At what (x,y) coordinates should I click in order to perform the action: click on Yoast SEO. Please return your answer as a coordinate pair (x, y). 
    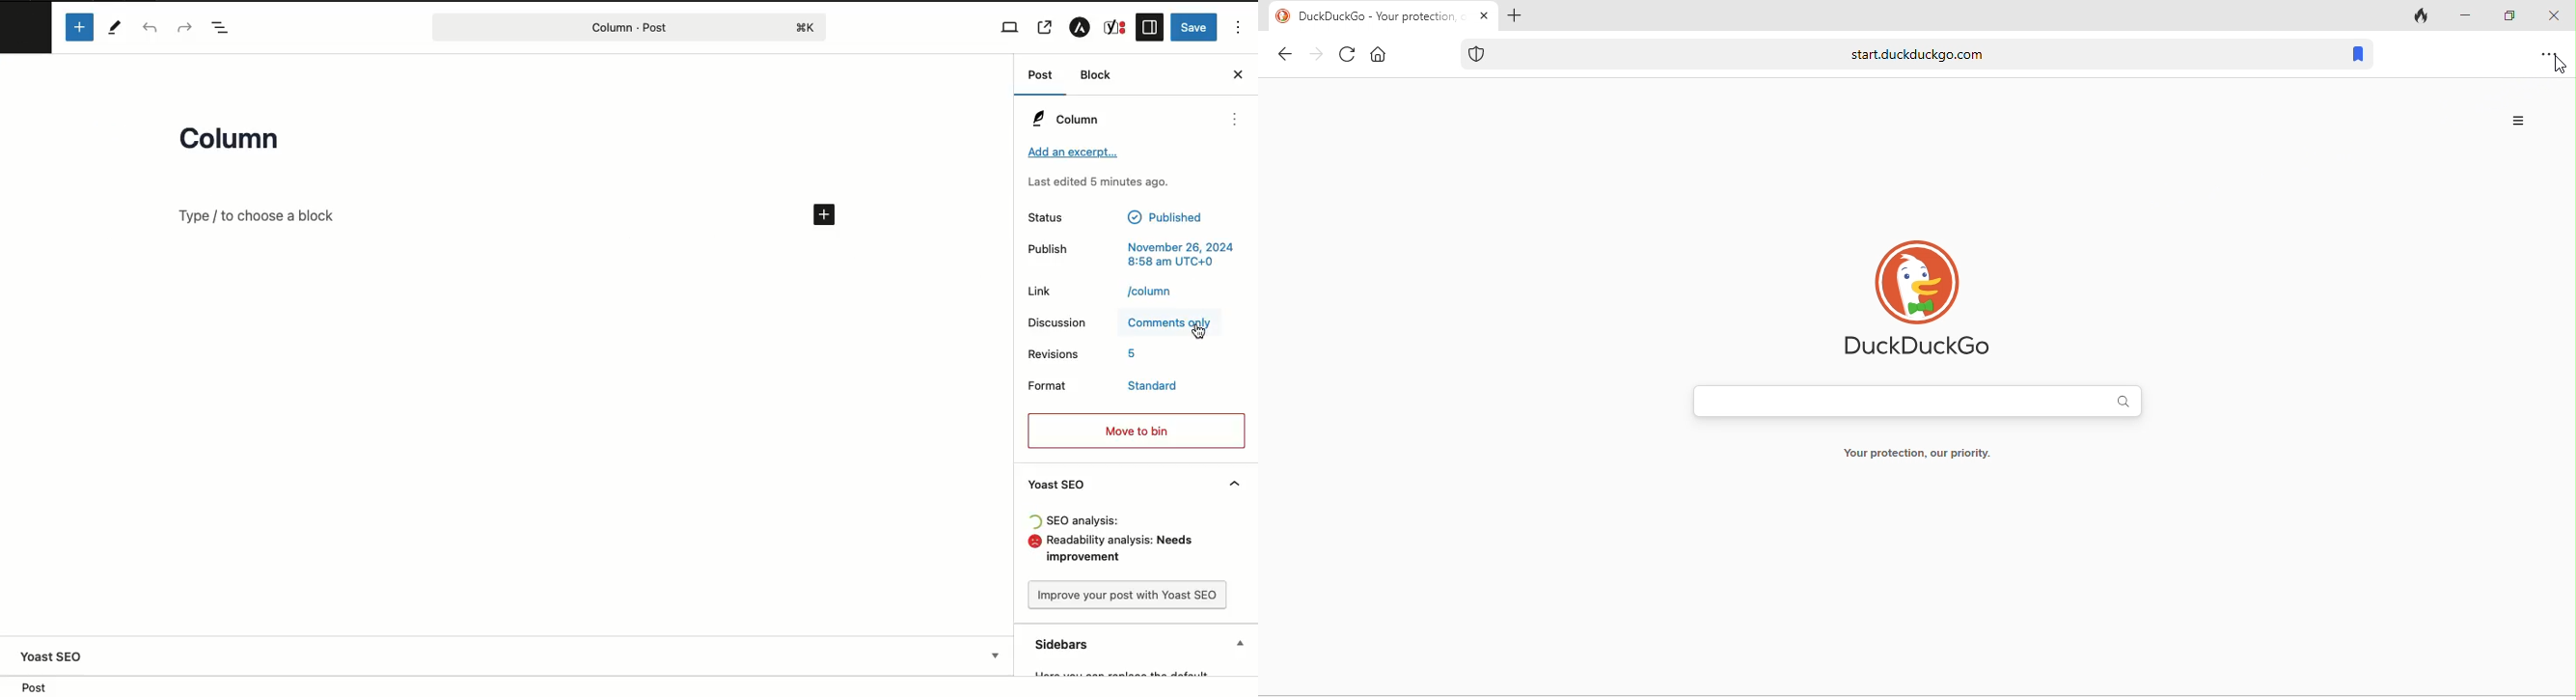
    Looking at the image, I should click on (52, 657).